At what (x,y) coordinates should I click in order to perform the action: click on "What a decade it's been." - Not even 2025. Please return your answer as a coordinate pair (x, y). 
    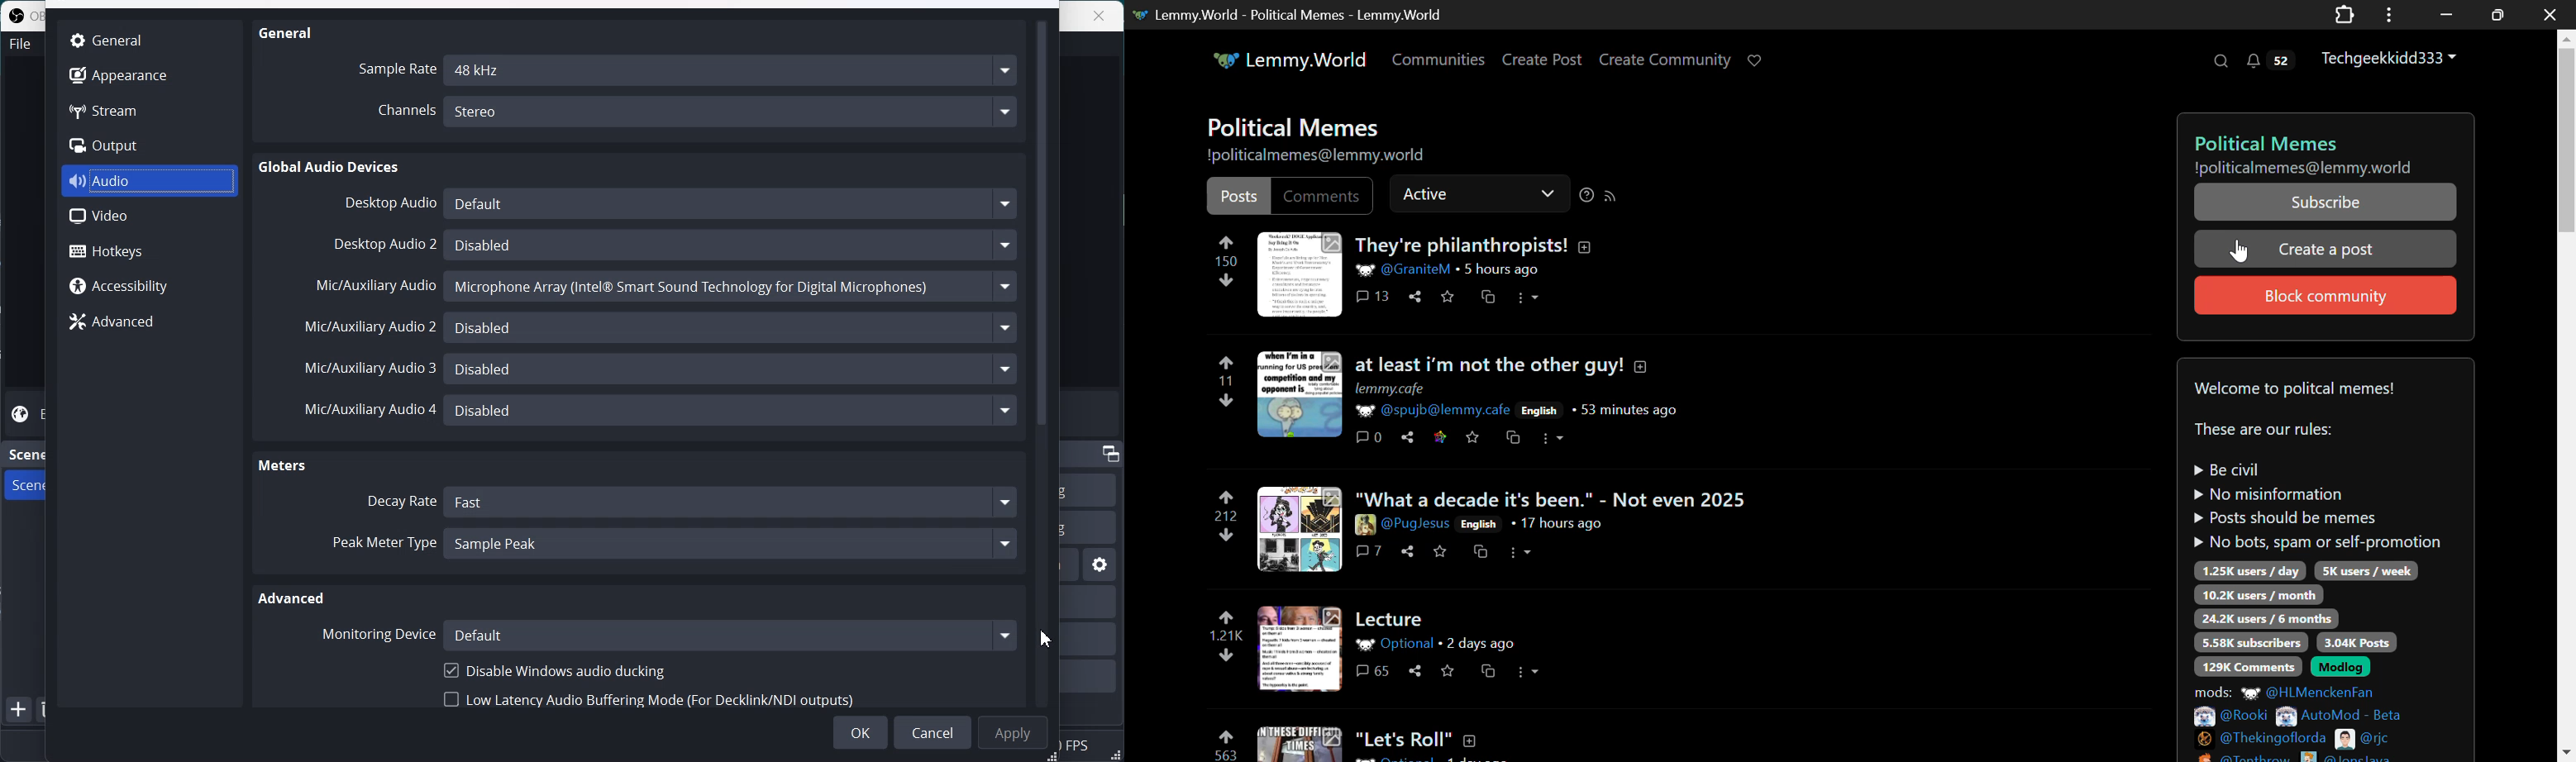
    Looking at the image, I should click on (1556, 499).